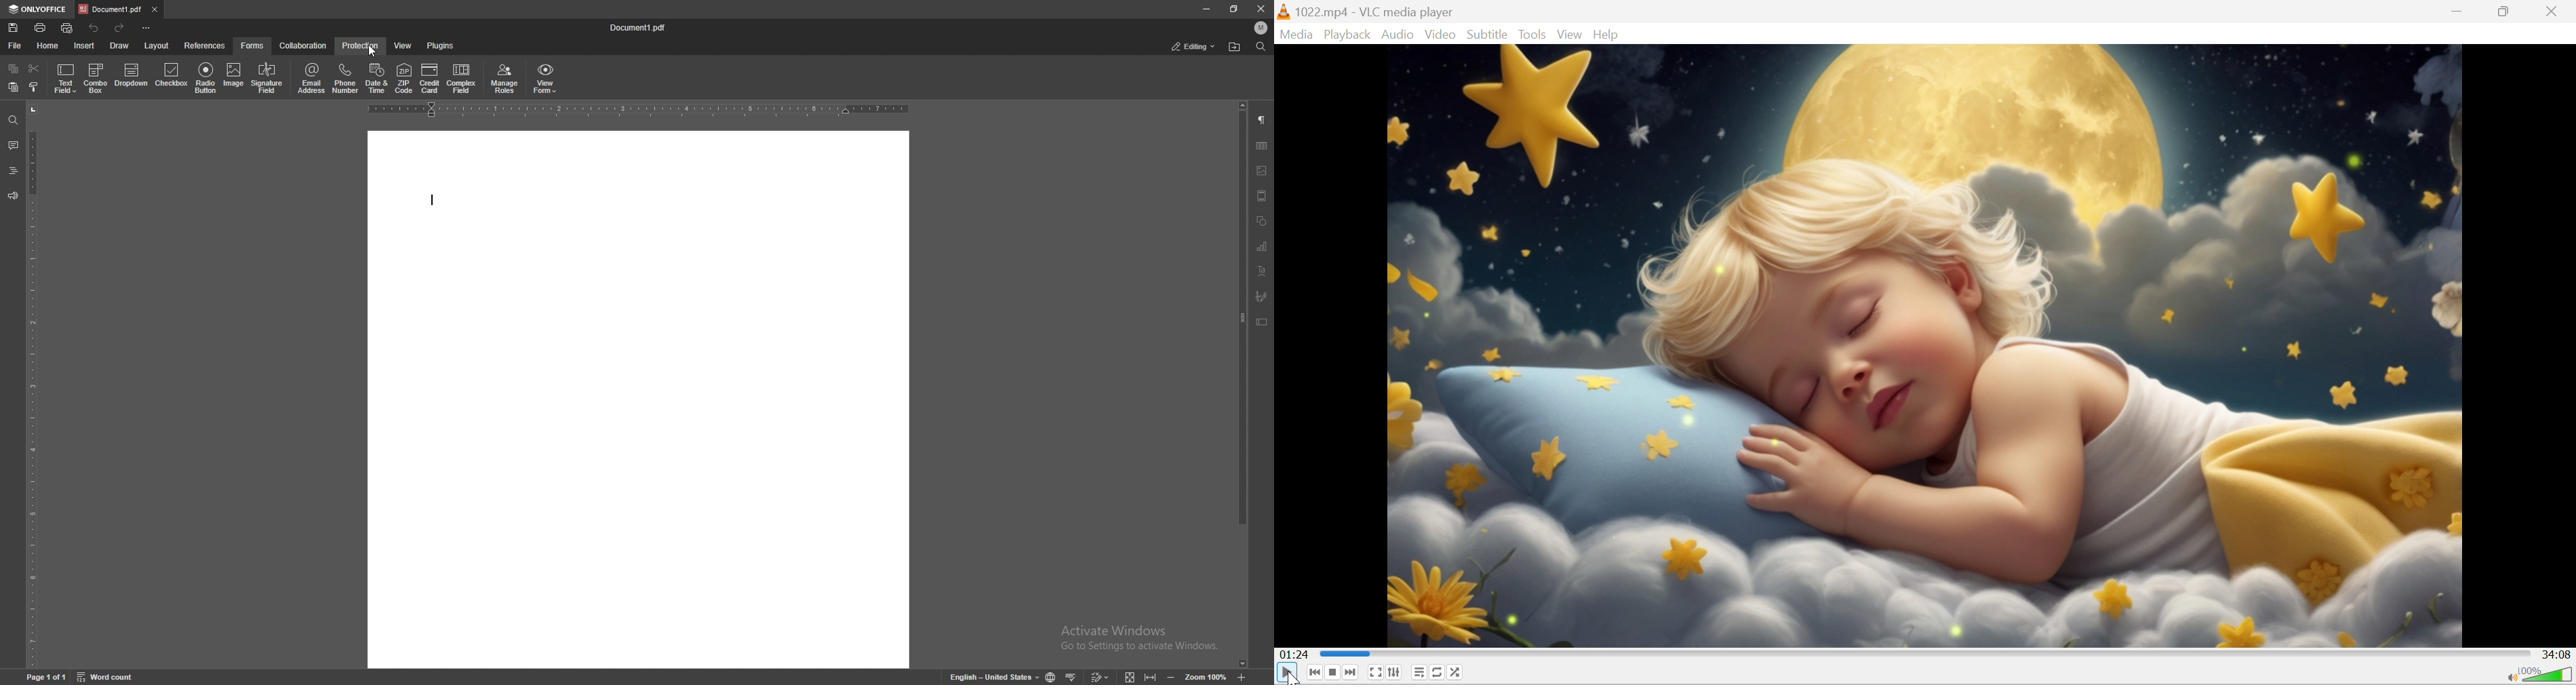 Image resolution: width=2576 pixels, height=700 pixels. Describe the element at coordinates (46, 675) in the screenshot. I see `page` at that location.